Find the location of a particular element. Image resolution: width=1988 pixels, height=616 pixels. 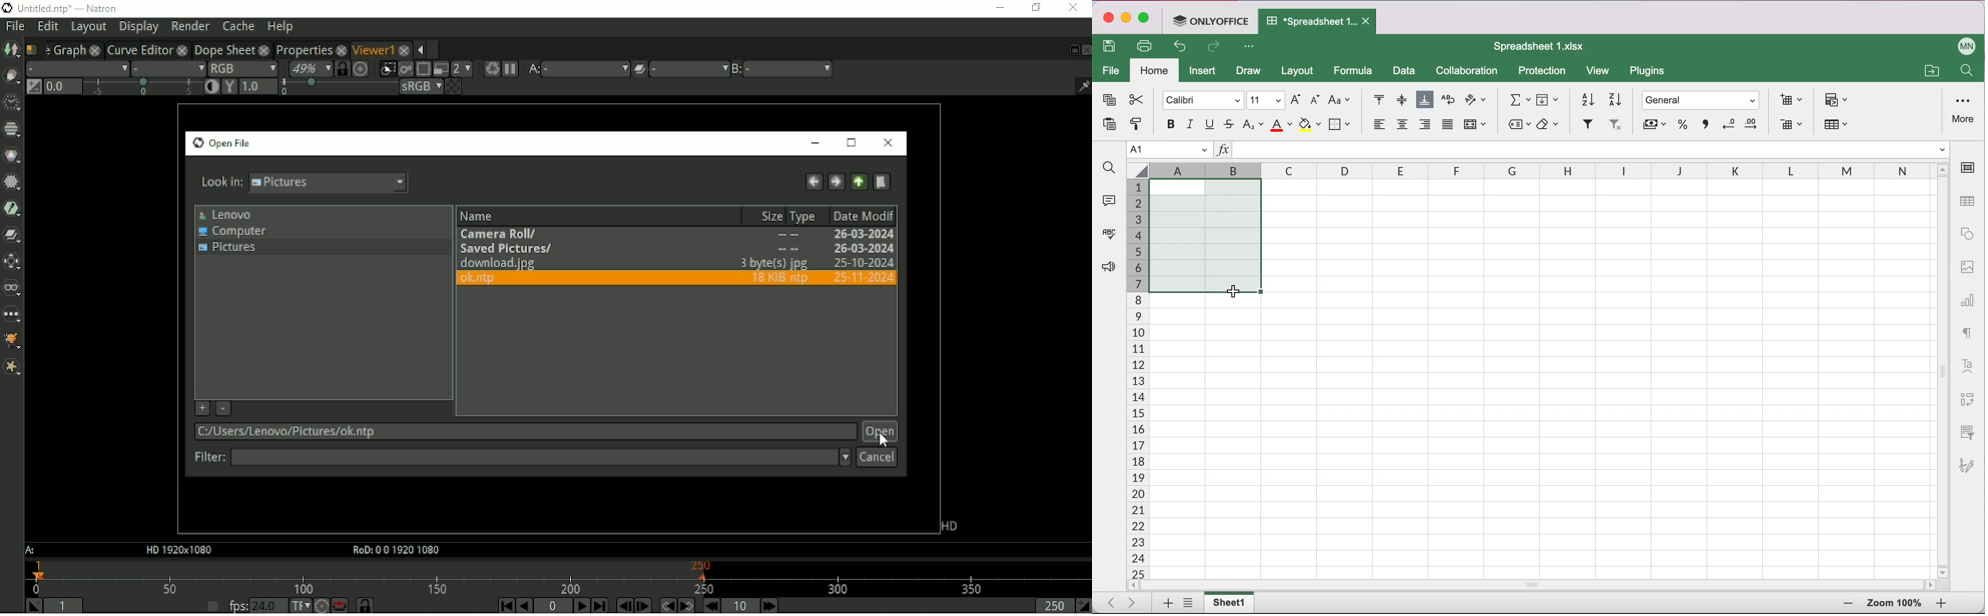

increase decimal is located at coordinates (1755, 126).